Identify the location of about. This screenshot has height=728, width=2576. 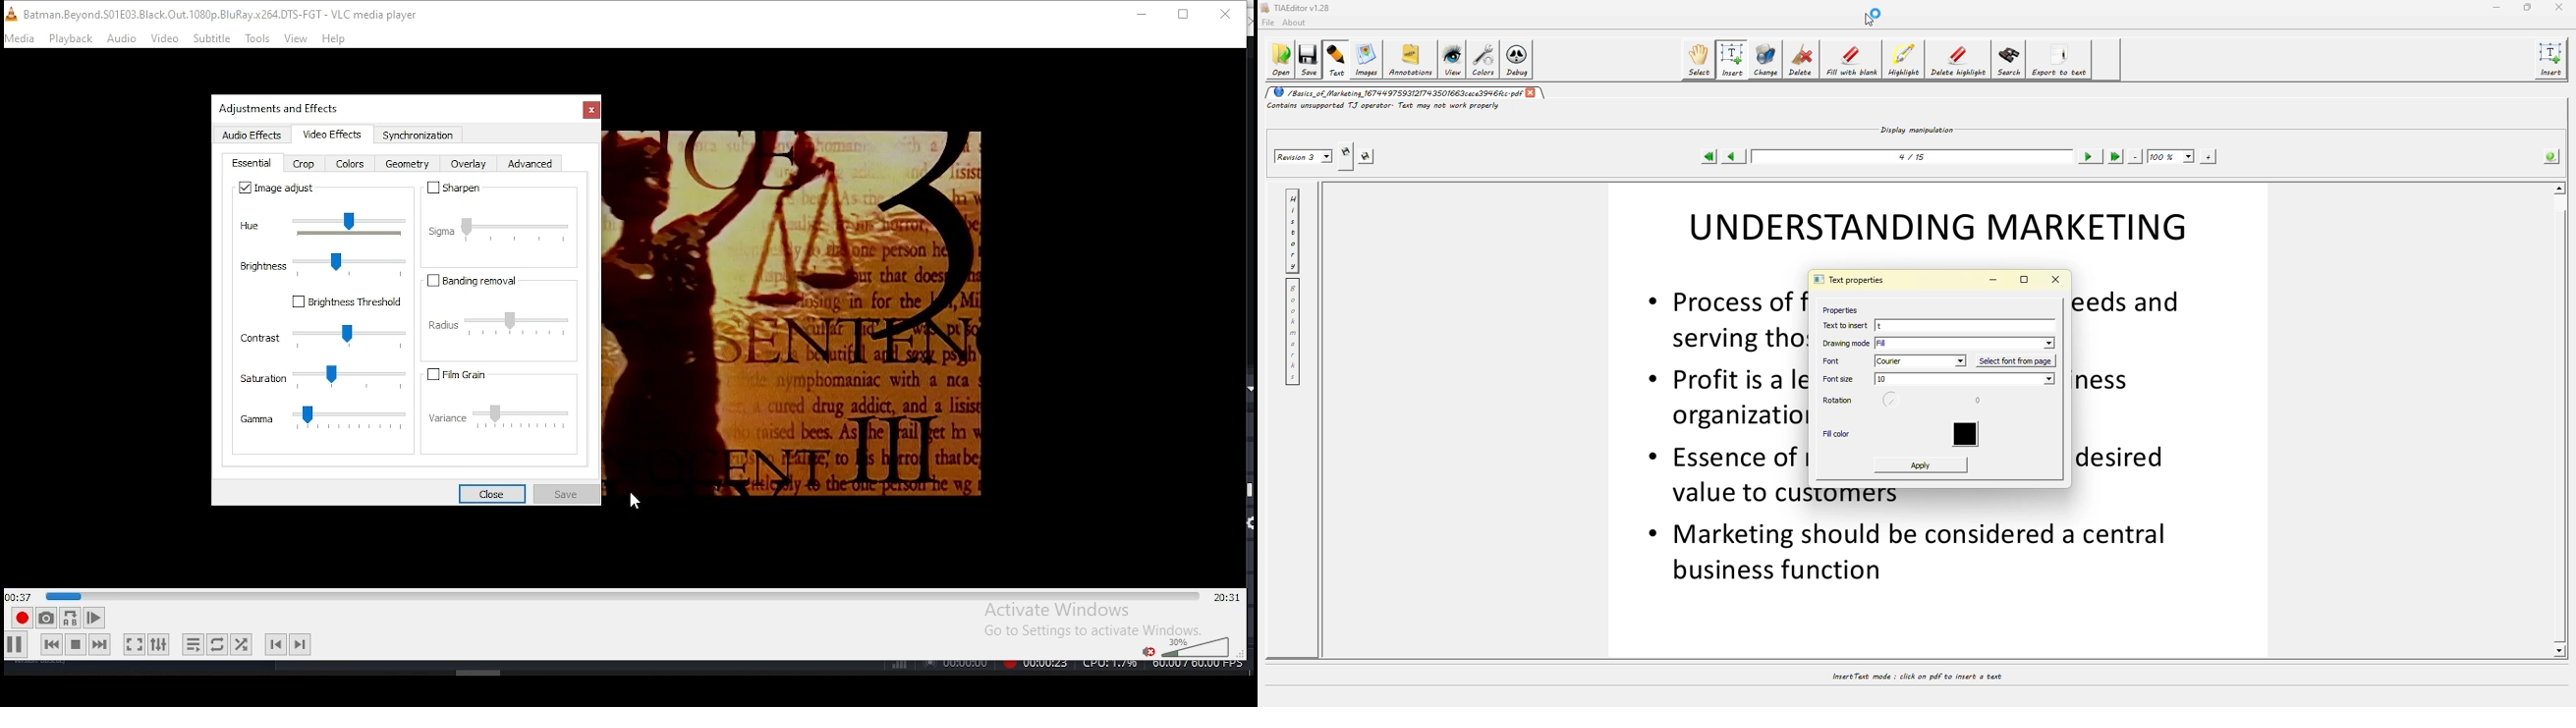
(1297, 23).